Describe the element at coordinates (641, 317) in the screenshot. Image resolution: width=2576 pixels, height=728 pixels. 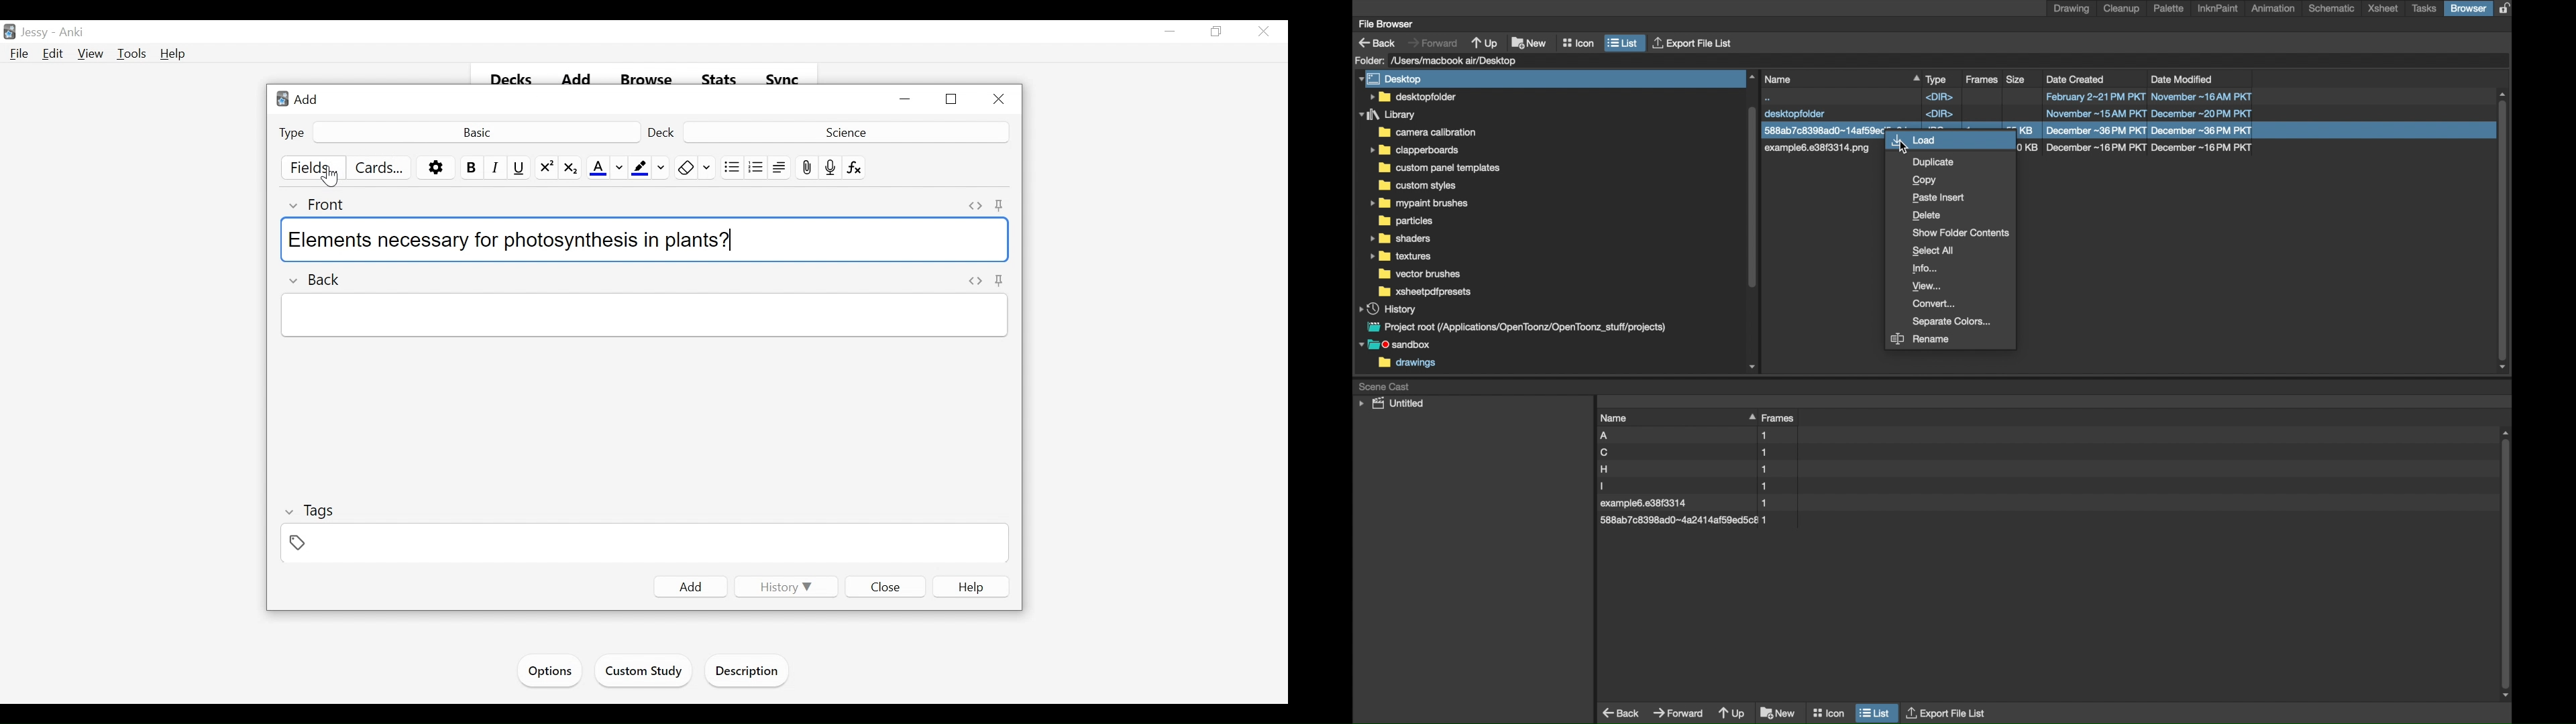
I see `Back Field` at that location.